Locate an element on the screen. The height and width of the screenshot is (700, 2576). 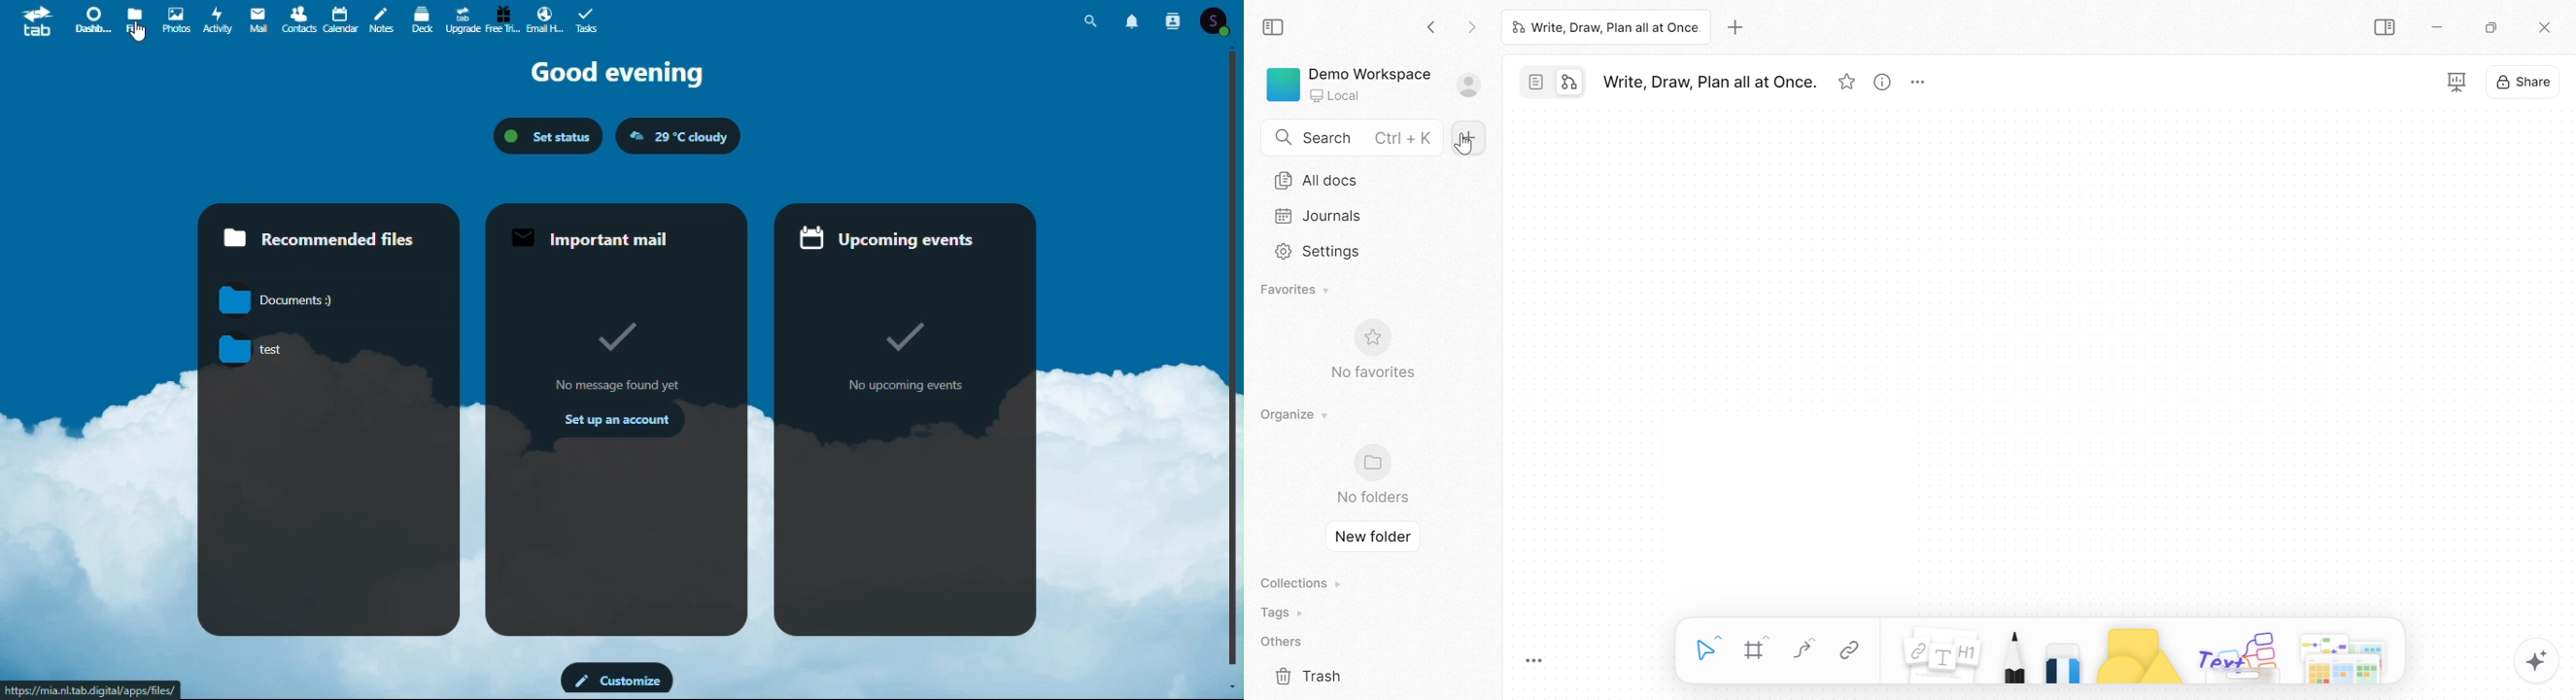
Visuals is located at coordinates (908, 331).